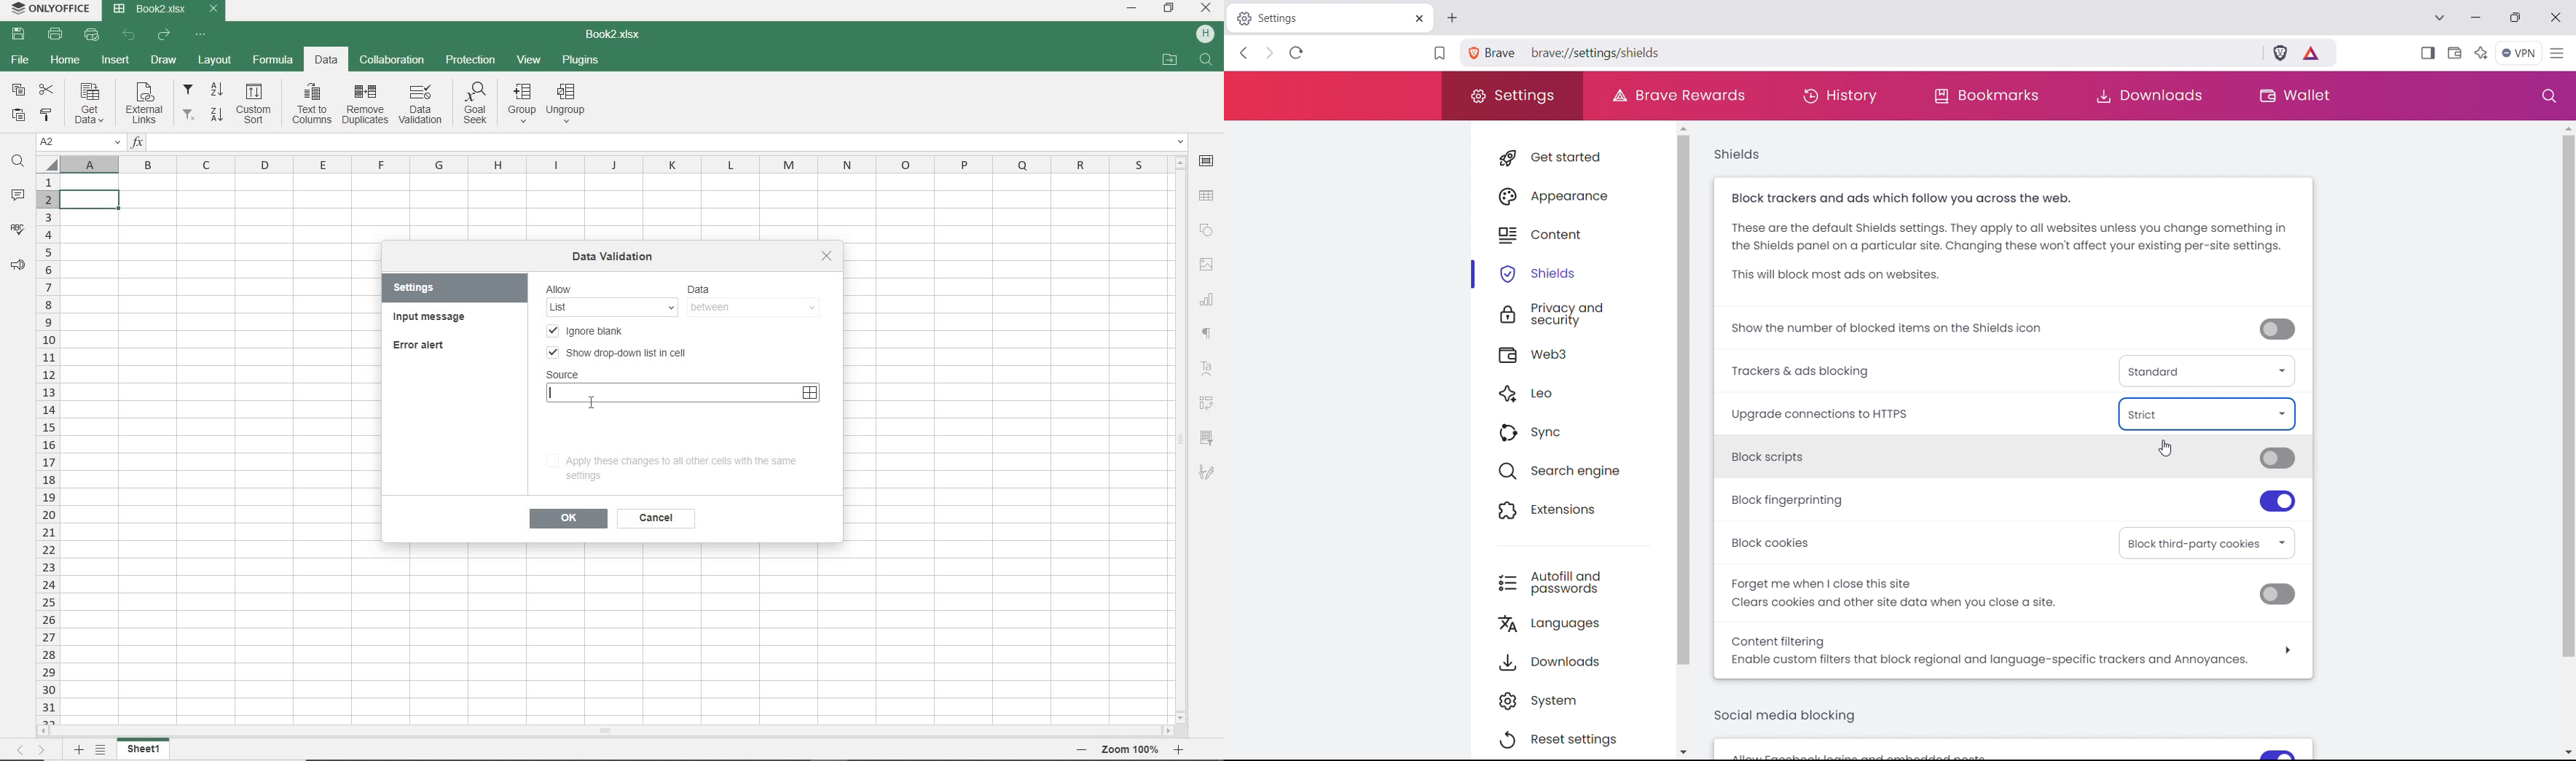 This screenshot has width=2576, height=784. I want to click on SHOW DROP-DOWN LIST IN CELL, so click(617, 351).